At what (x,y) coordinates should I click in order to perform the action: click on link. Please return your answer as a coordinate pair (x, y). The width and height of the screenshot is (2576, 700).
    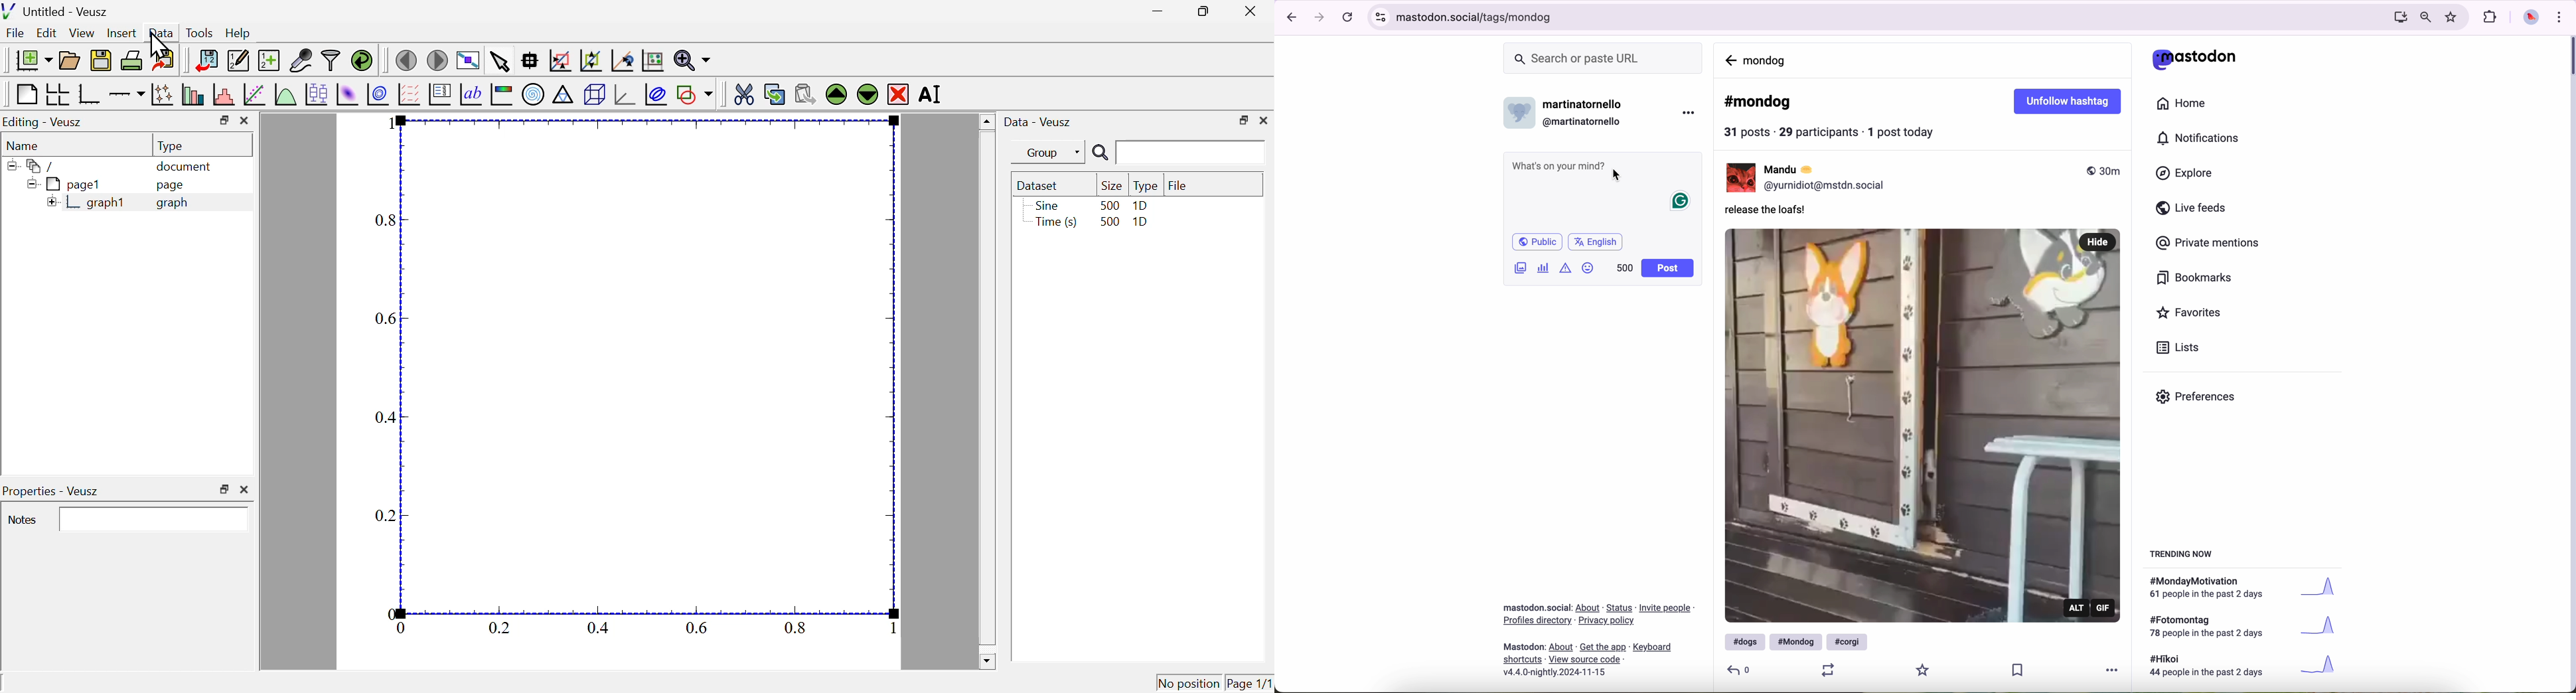
    Looking at the image, I should click on (1620, 609).